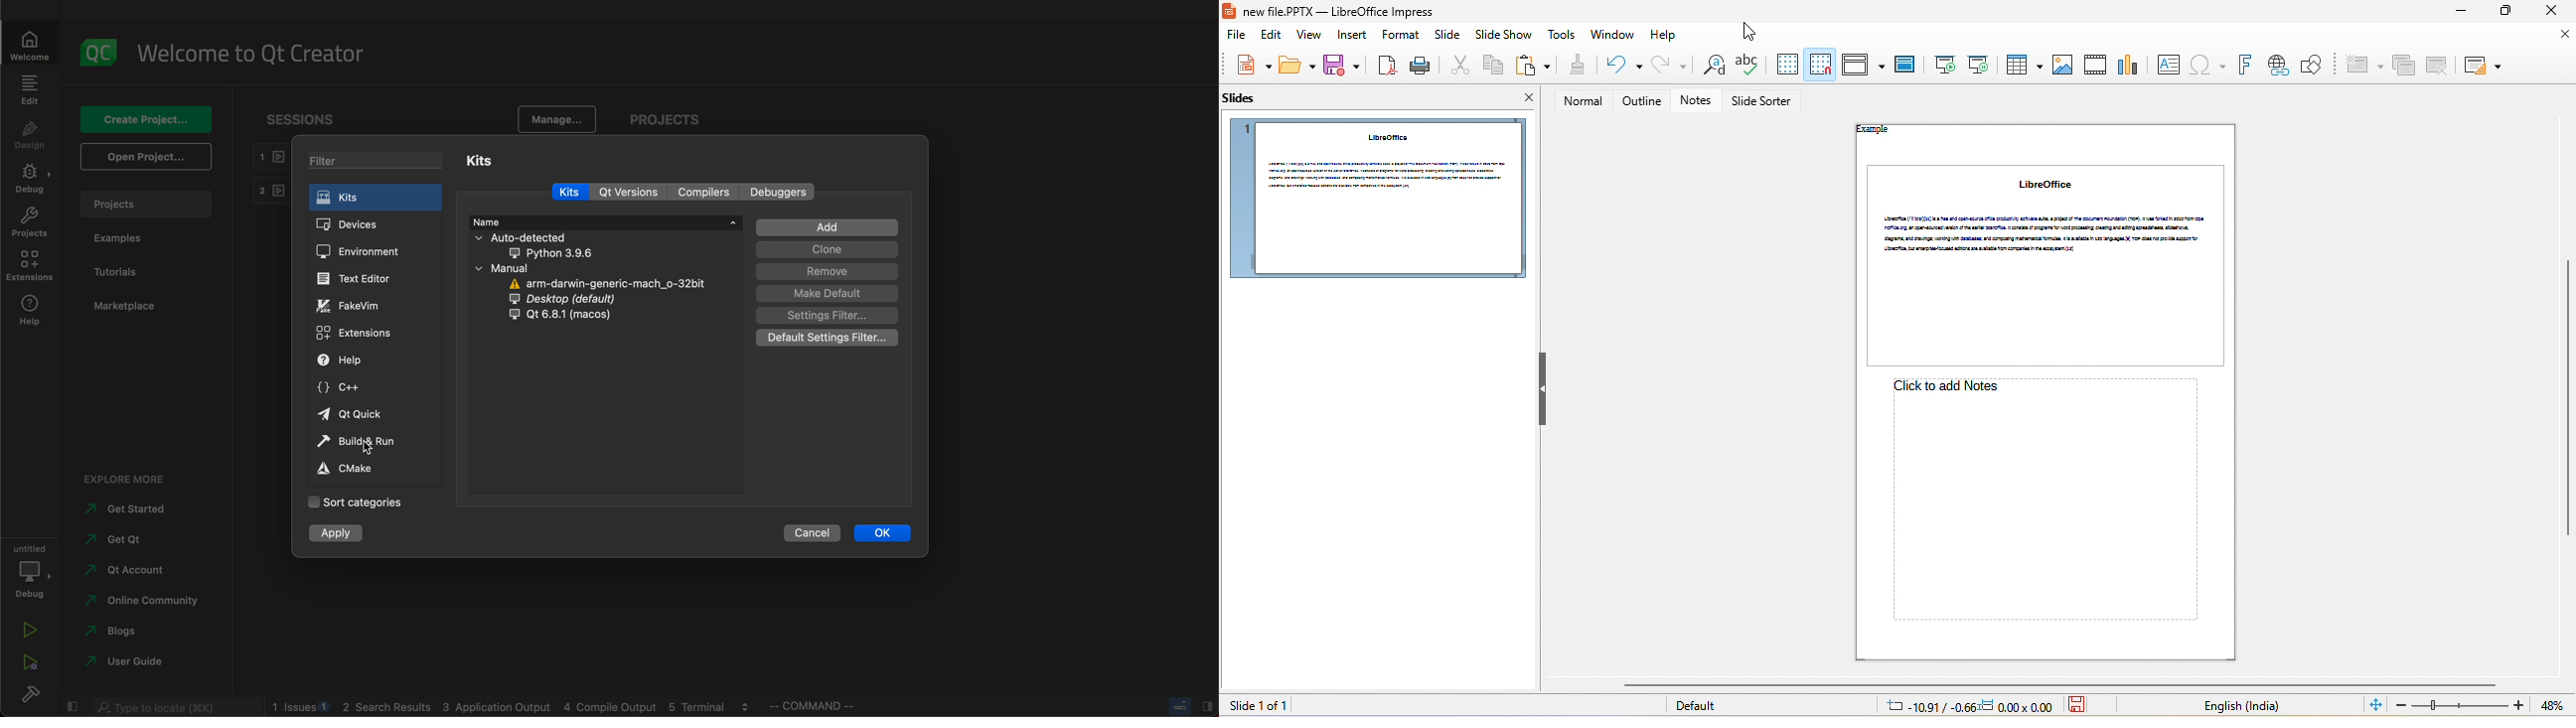 Image resolution: width=2576 pixels, height=728 pixels. Describe the element at coordinates (1189, 705) in the screenshot. I see `close slide bar` at that location.